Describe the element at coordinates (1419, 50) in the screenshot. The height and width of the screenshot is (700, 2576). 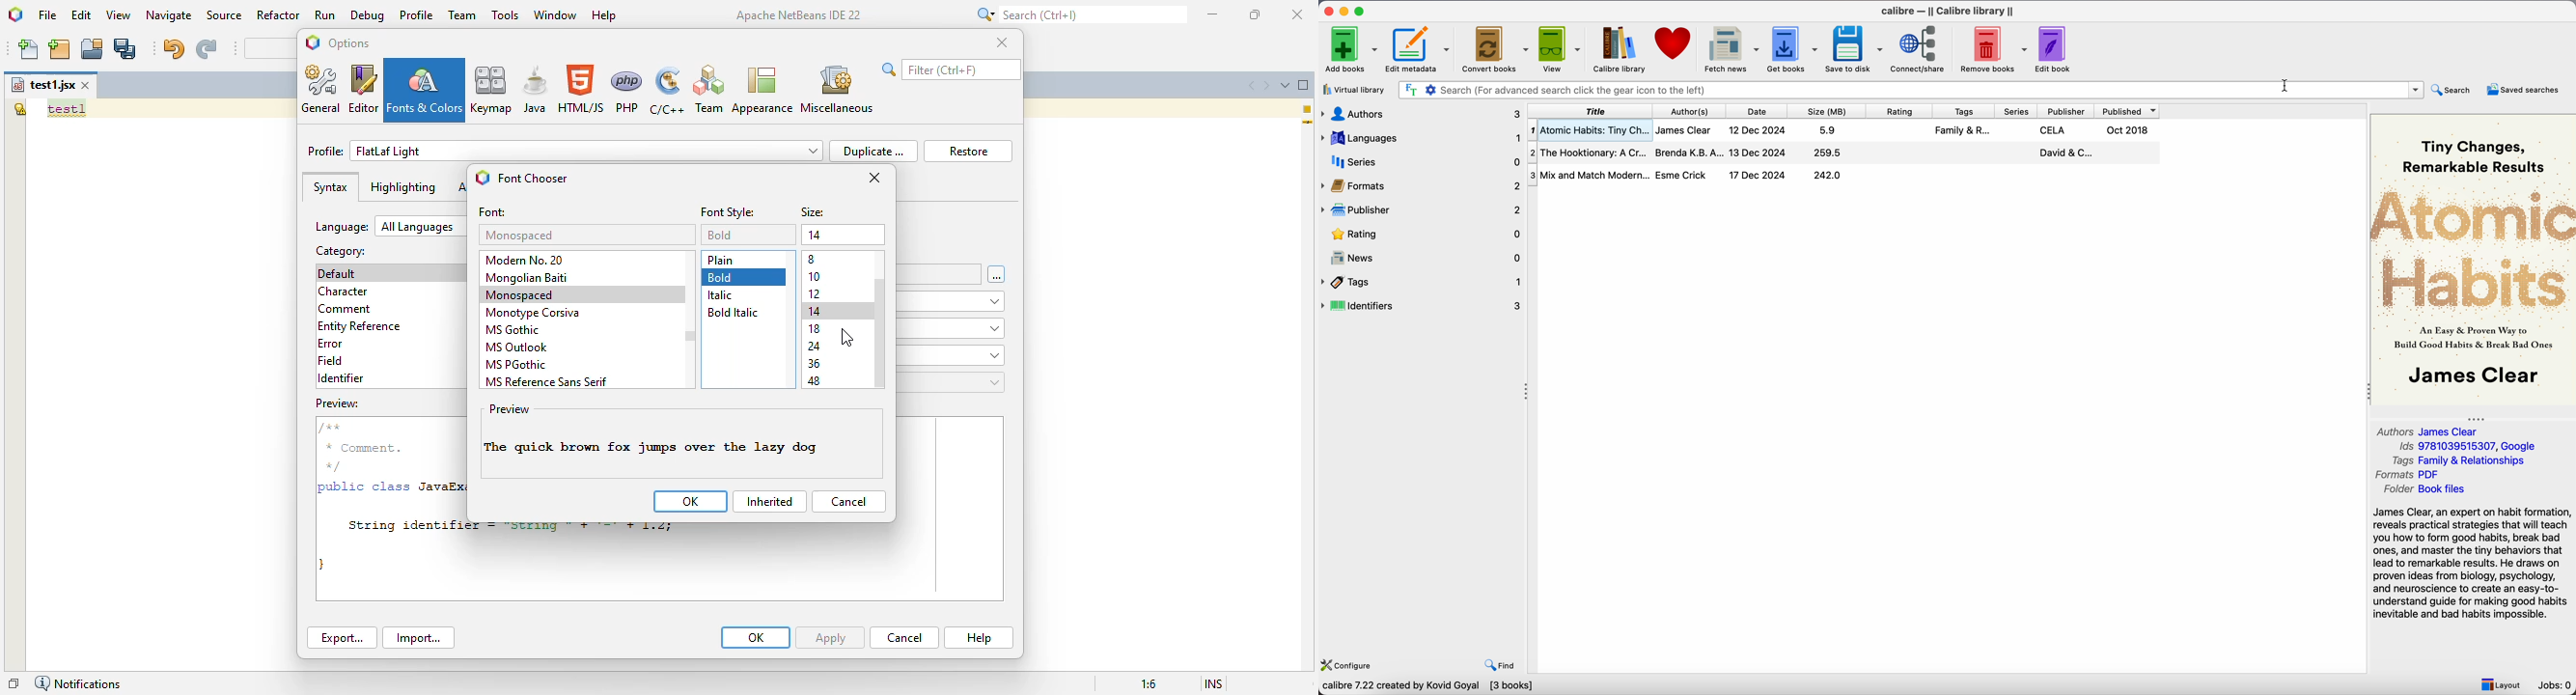
I see `edit metadata` at that location.